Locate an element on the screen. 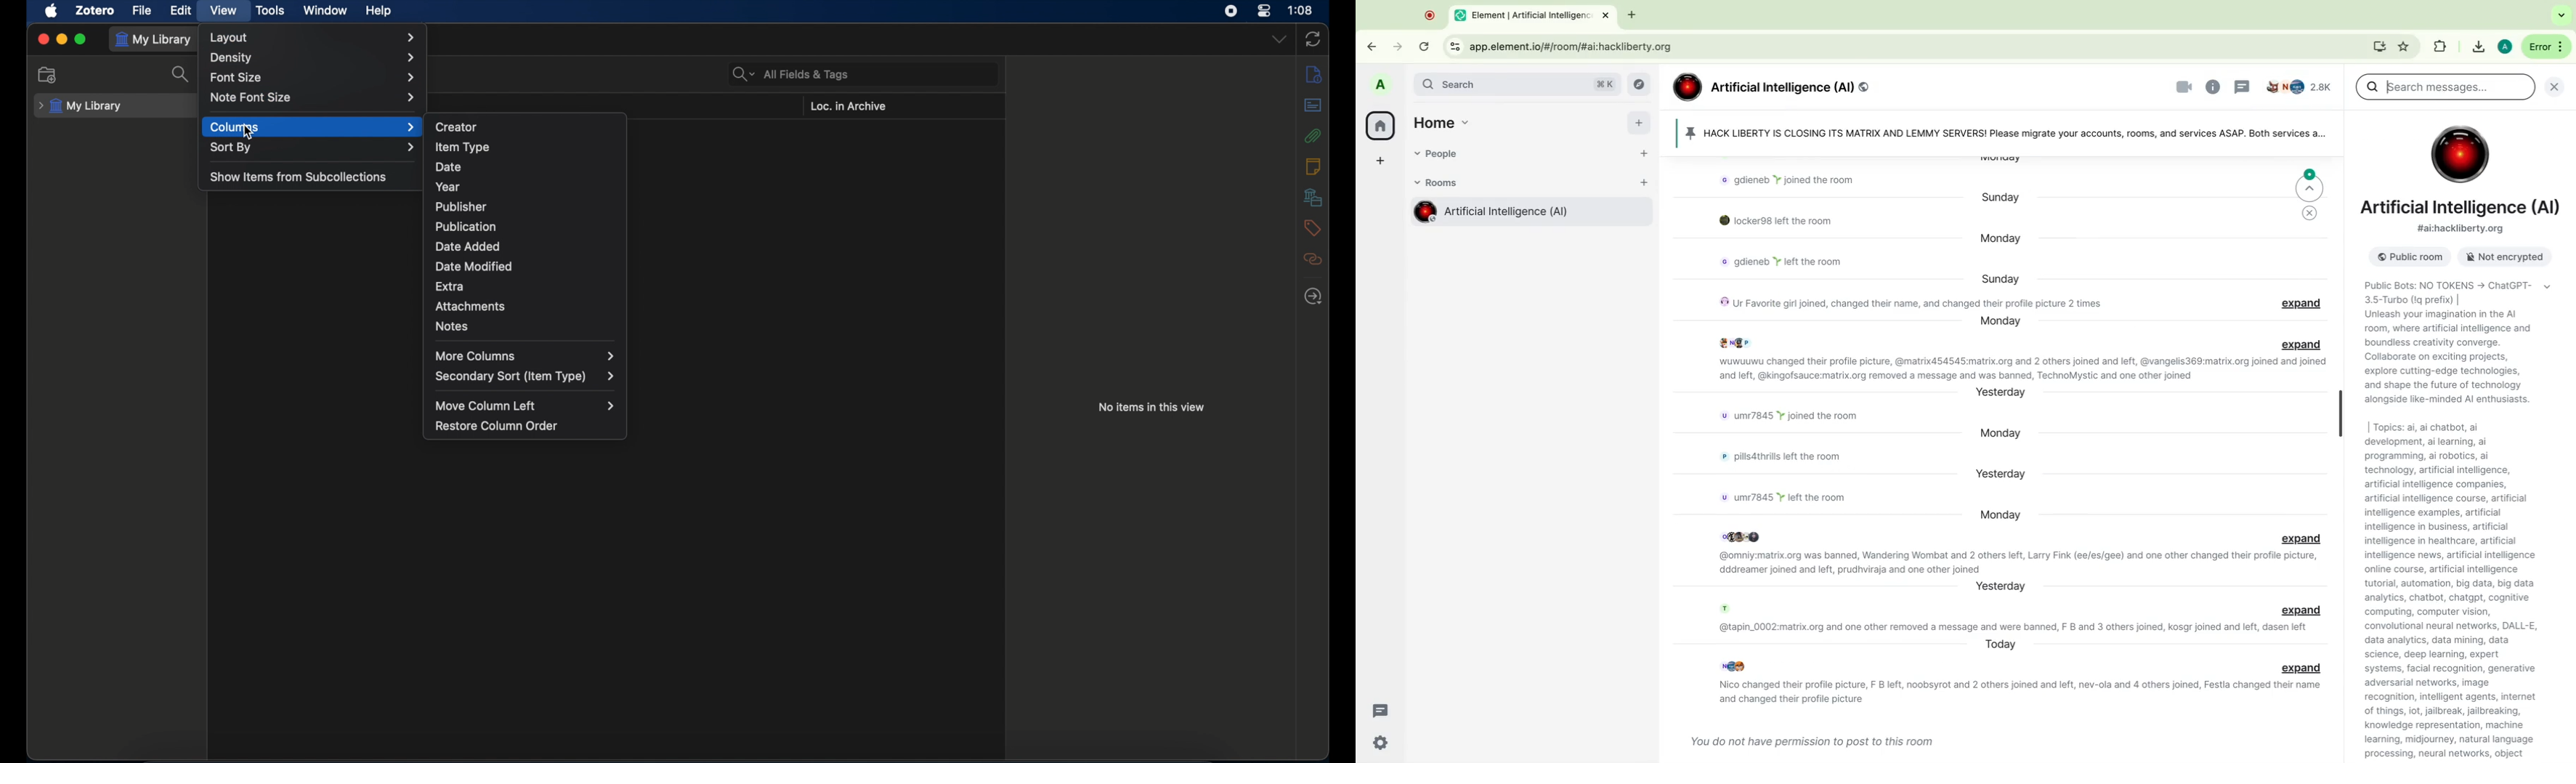  message is located at coordinates (1796, 222).